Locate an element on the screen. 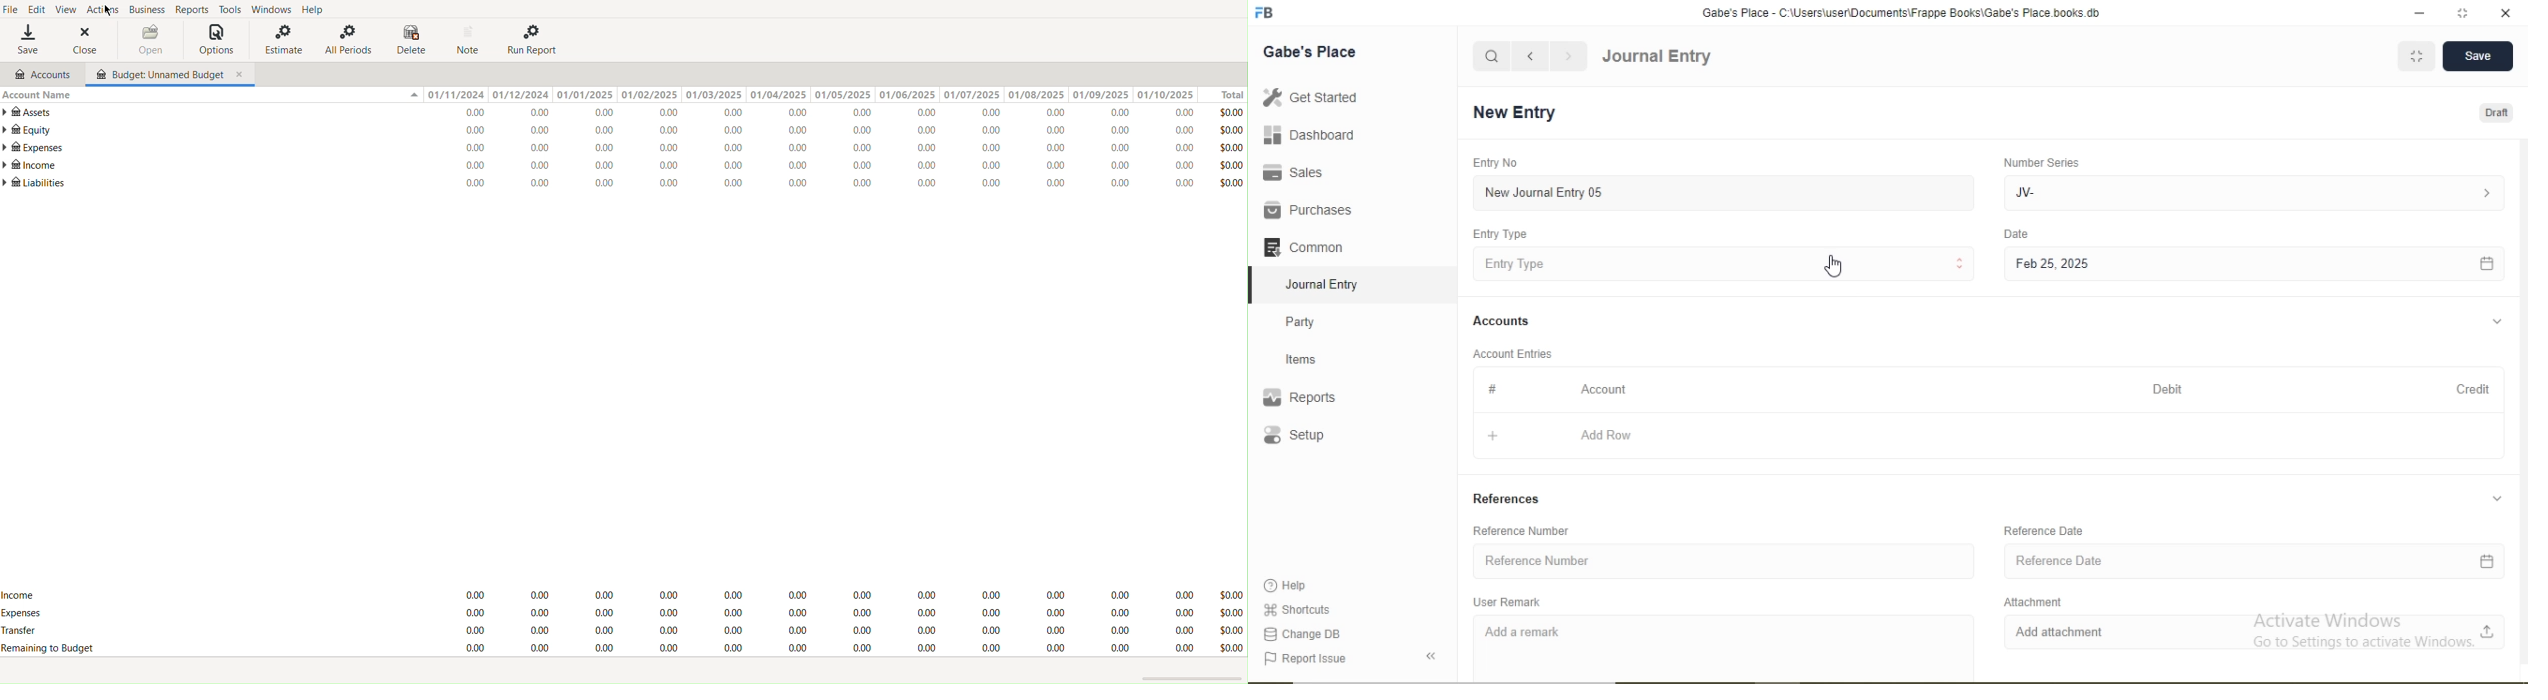  Reference Date is located at coordinates (2044, 531).